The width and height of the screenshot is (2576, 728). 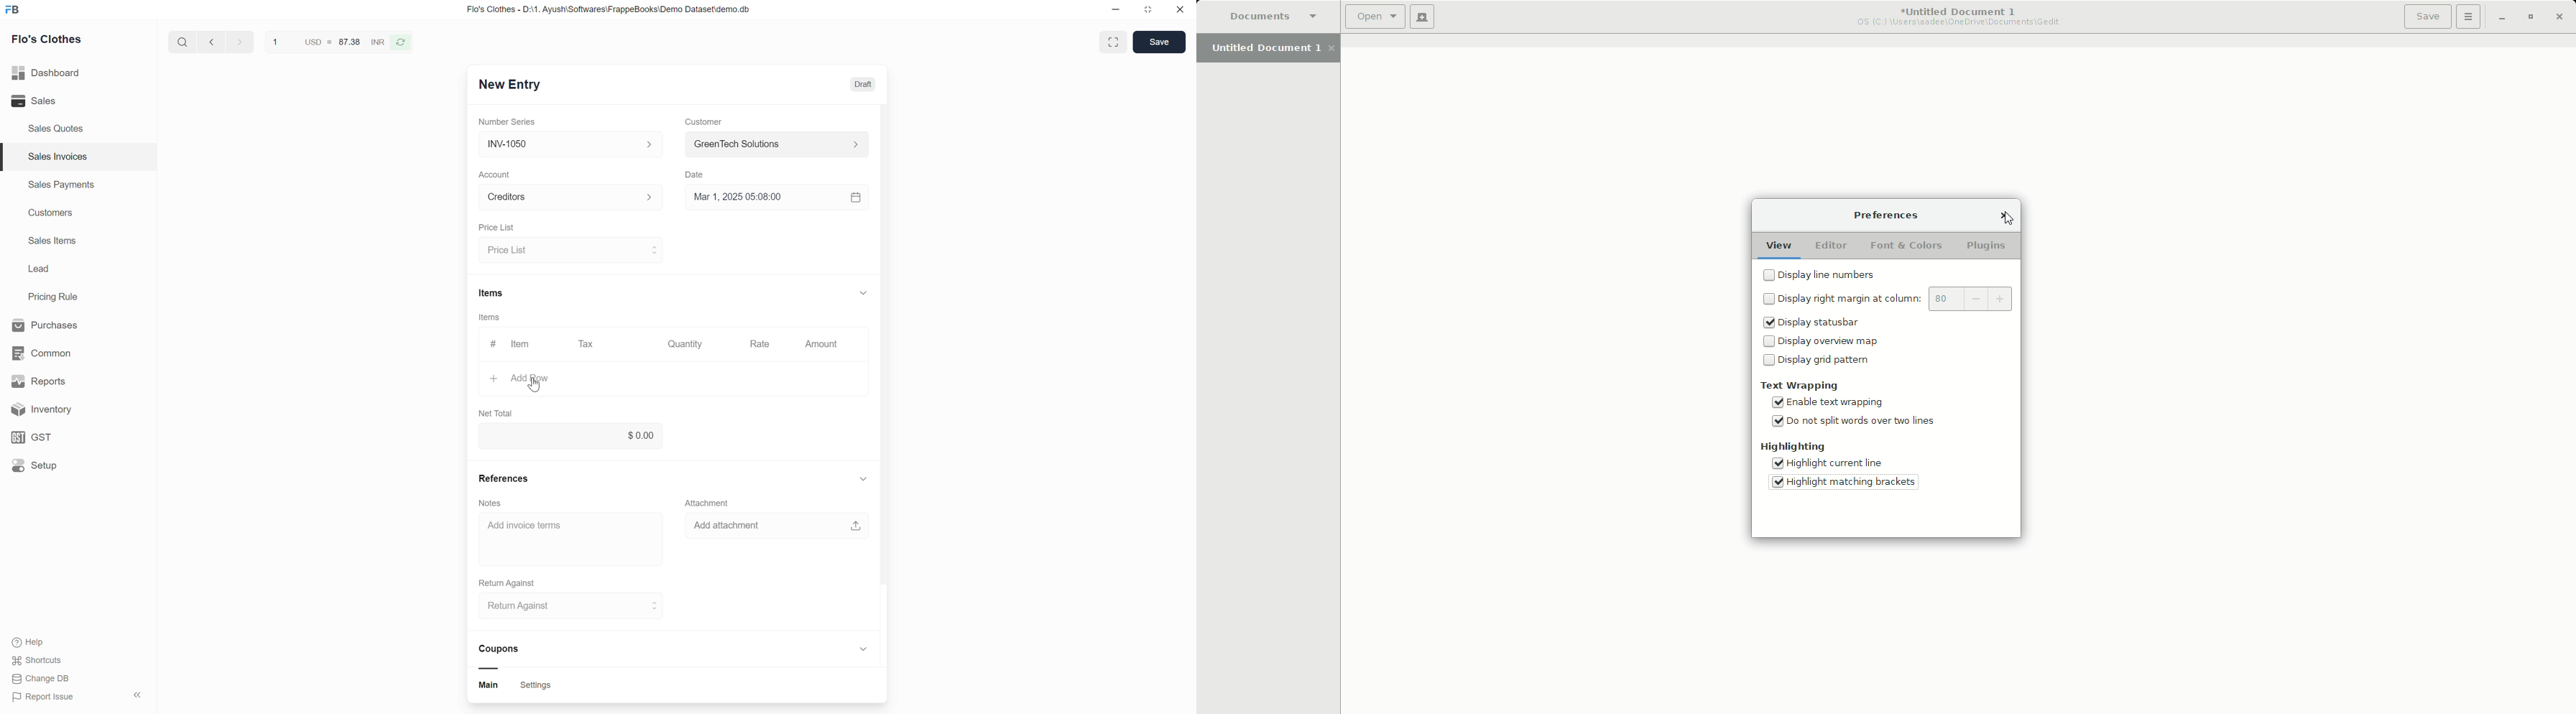 What do you see at coordinates (65, 379) in the screenshot?
I see `Reports ` at bounding box center [65, 379].